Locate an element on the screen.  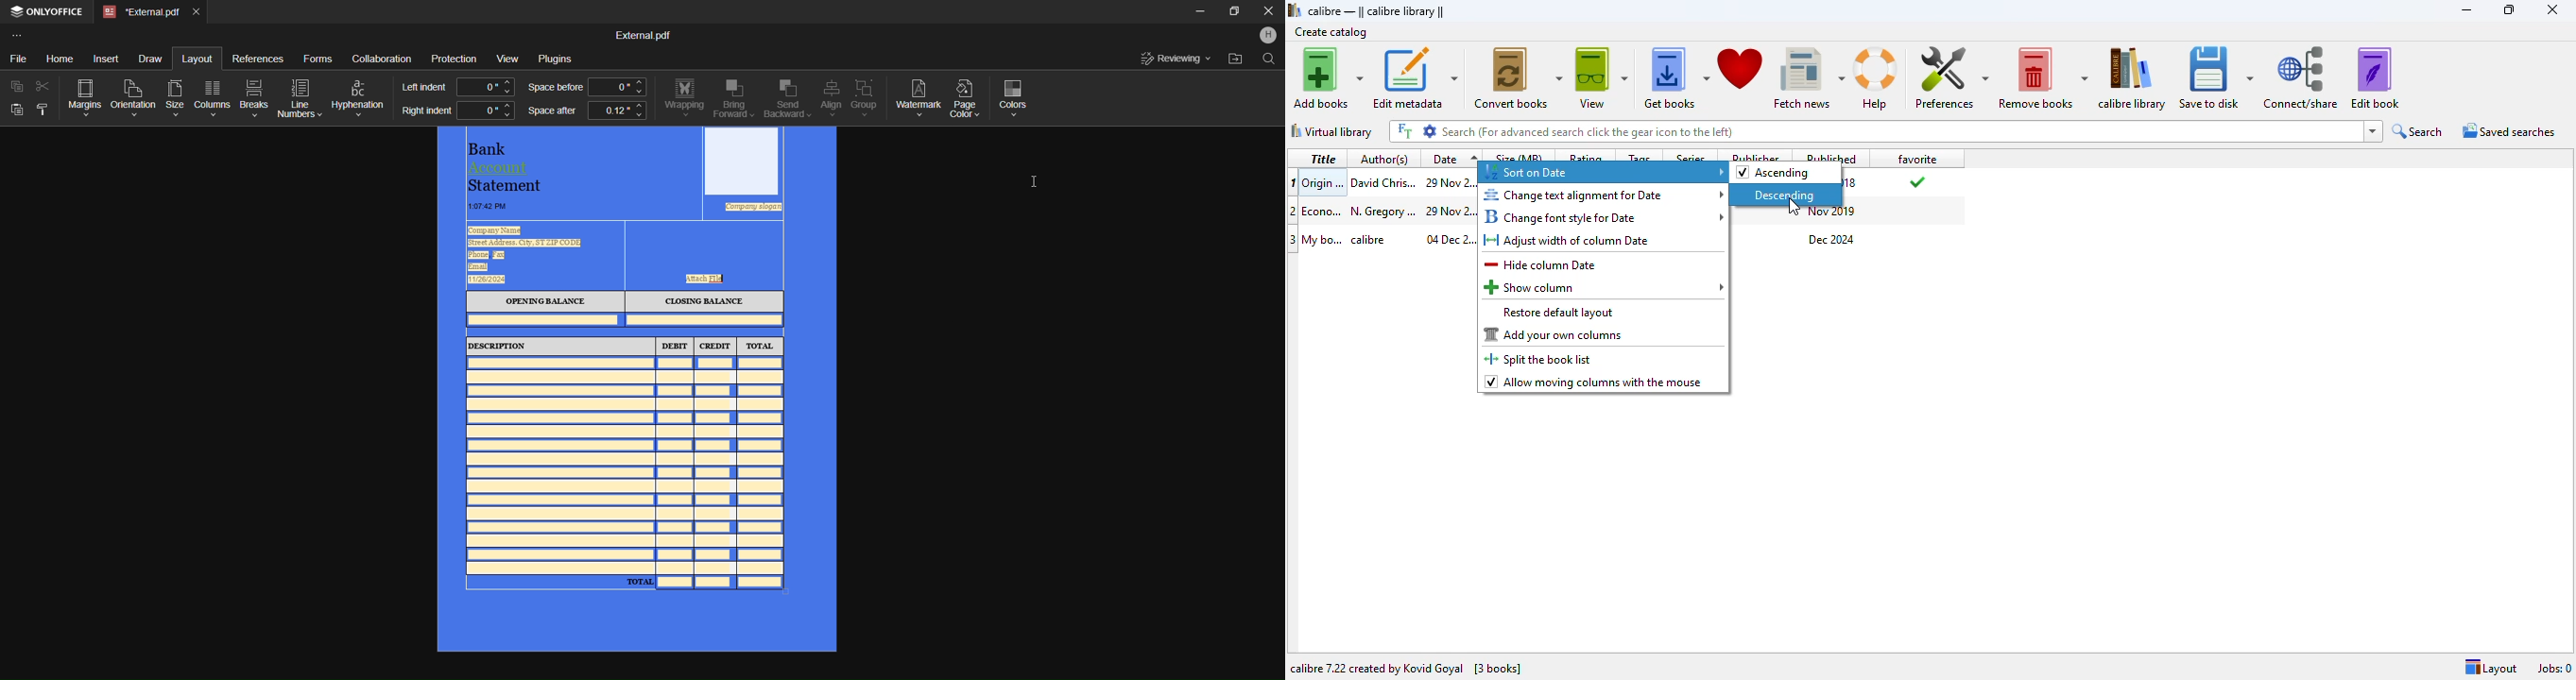
connect/share is located at coordinates (2300, 77).